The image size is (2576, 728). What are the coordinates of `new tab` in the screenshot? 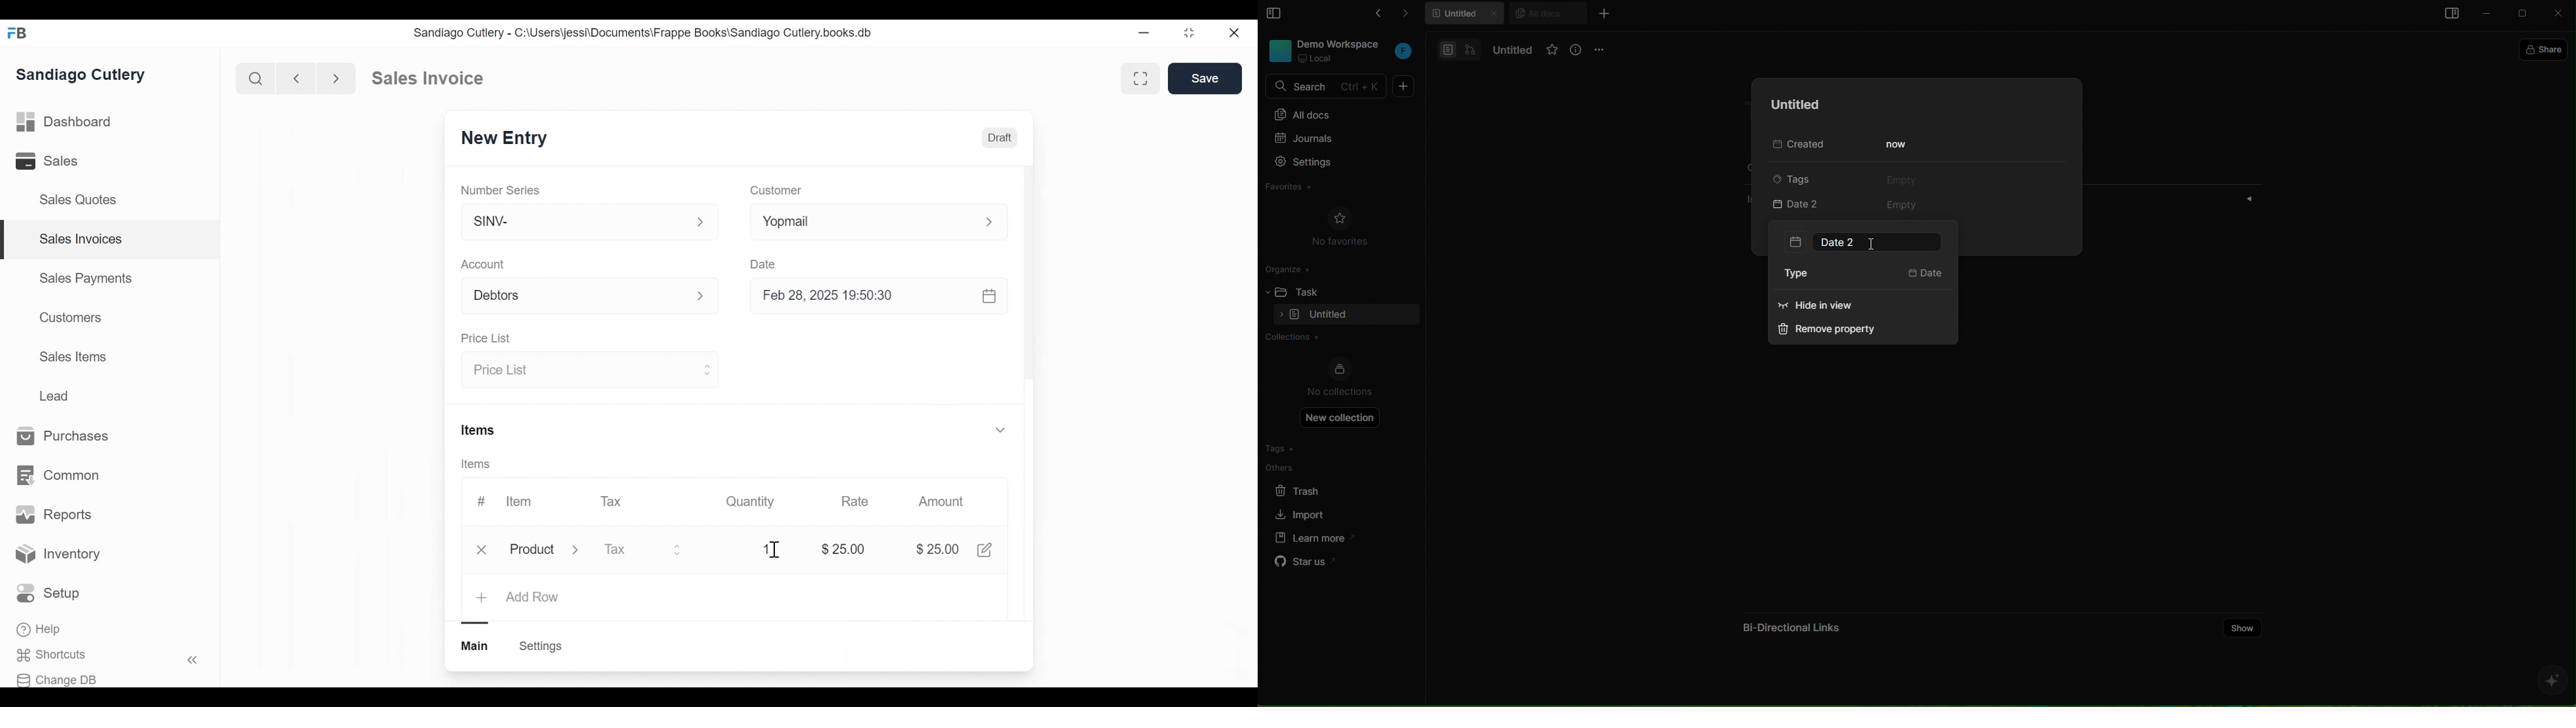 It's located at (1603, 13).